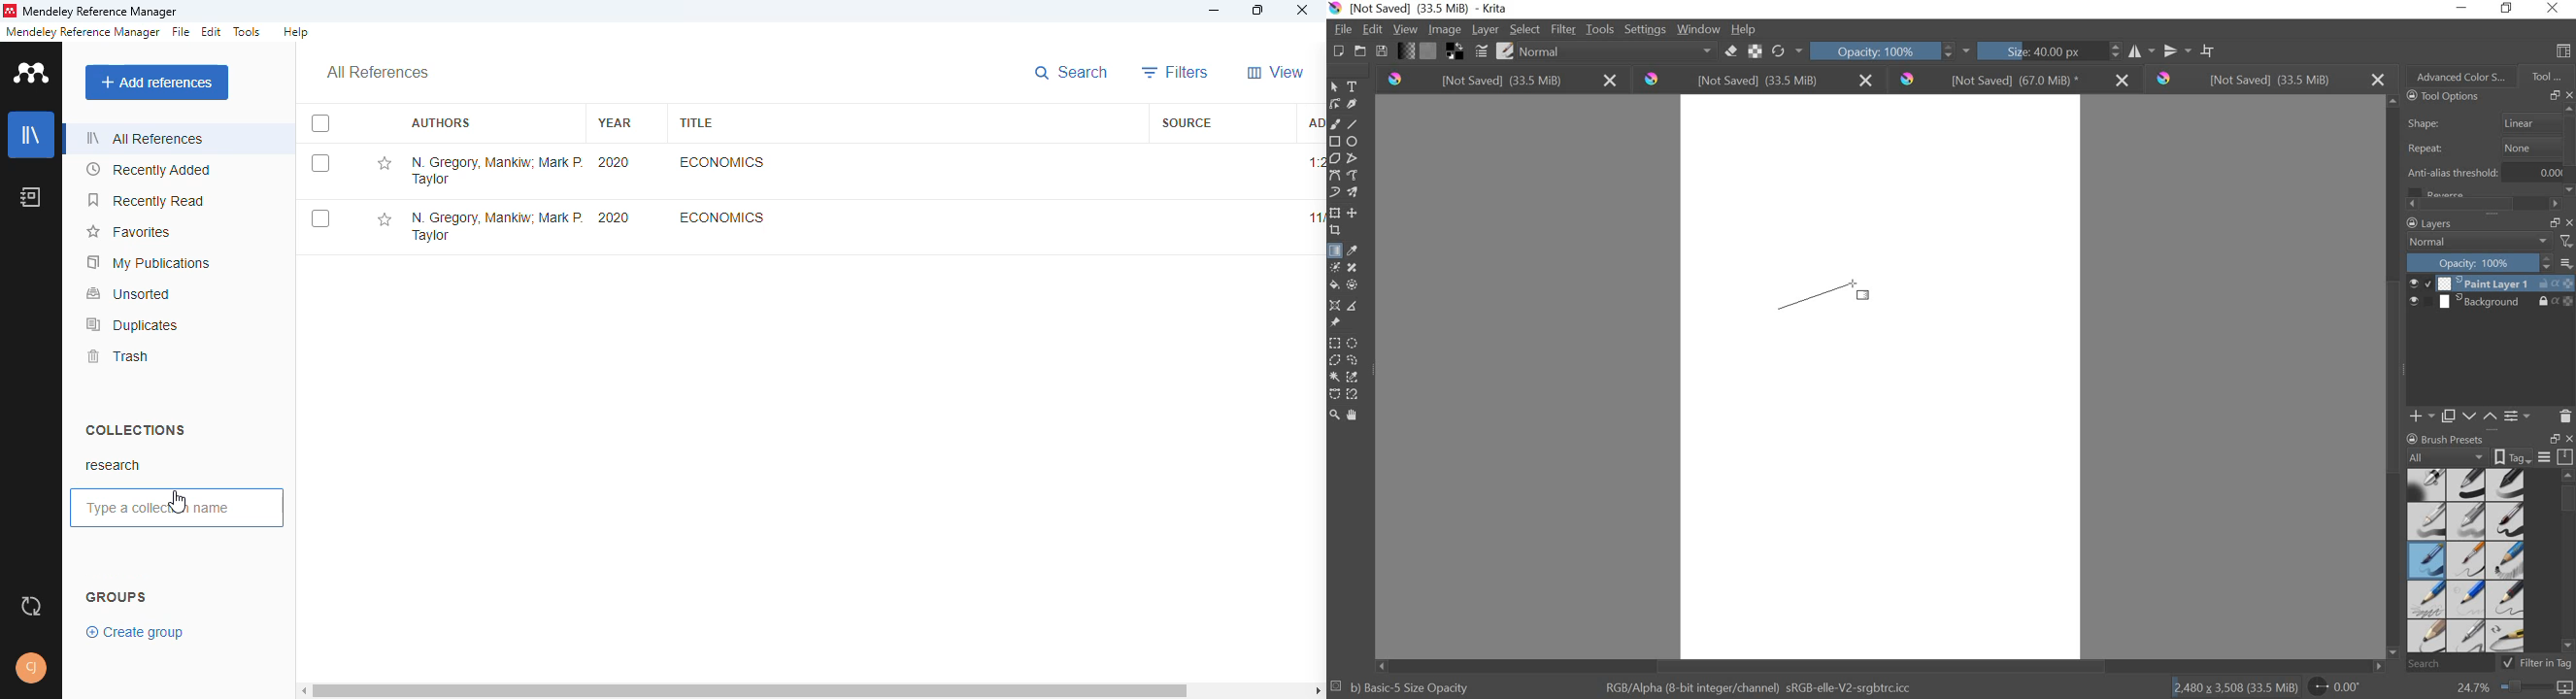  I want to click on recently read, so click(148, 200).